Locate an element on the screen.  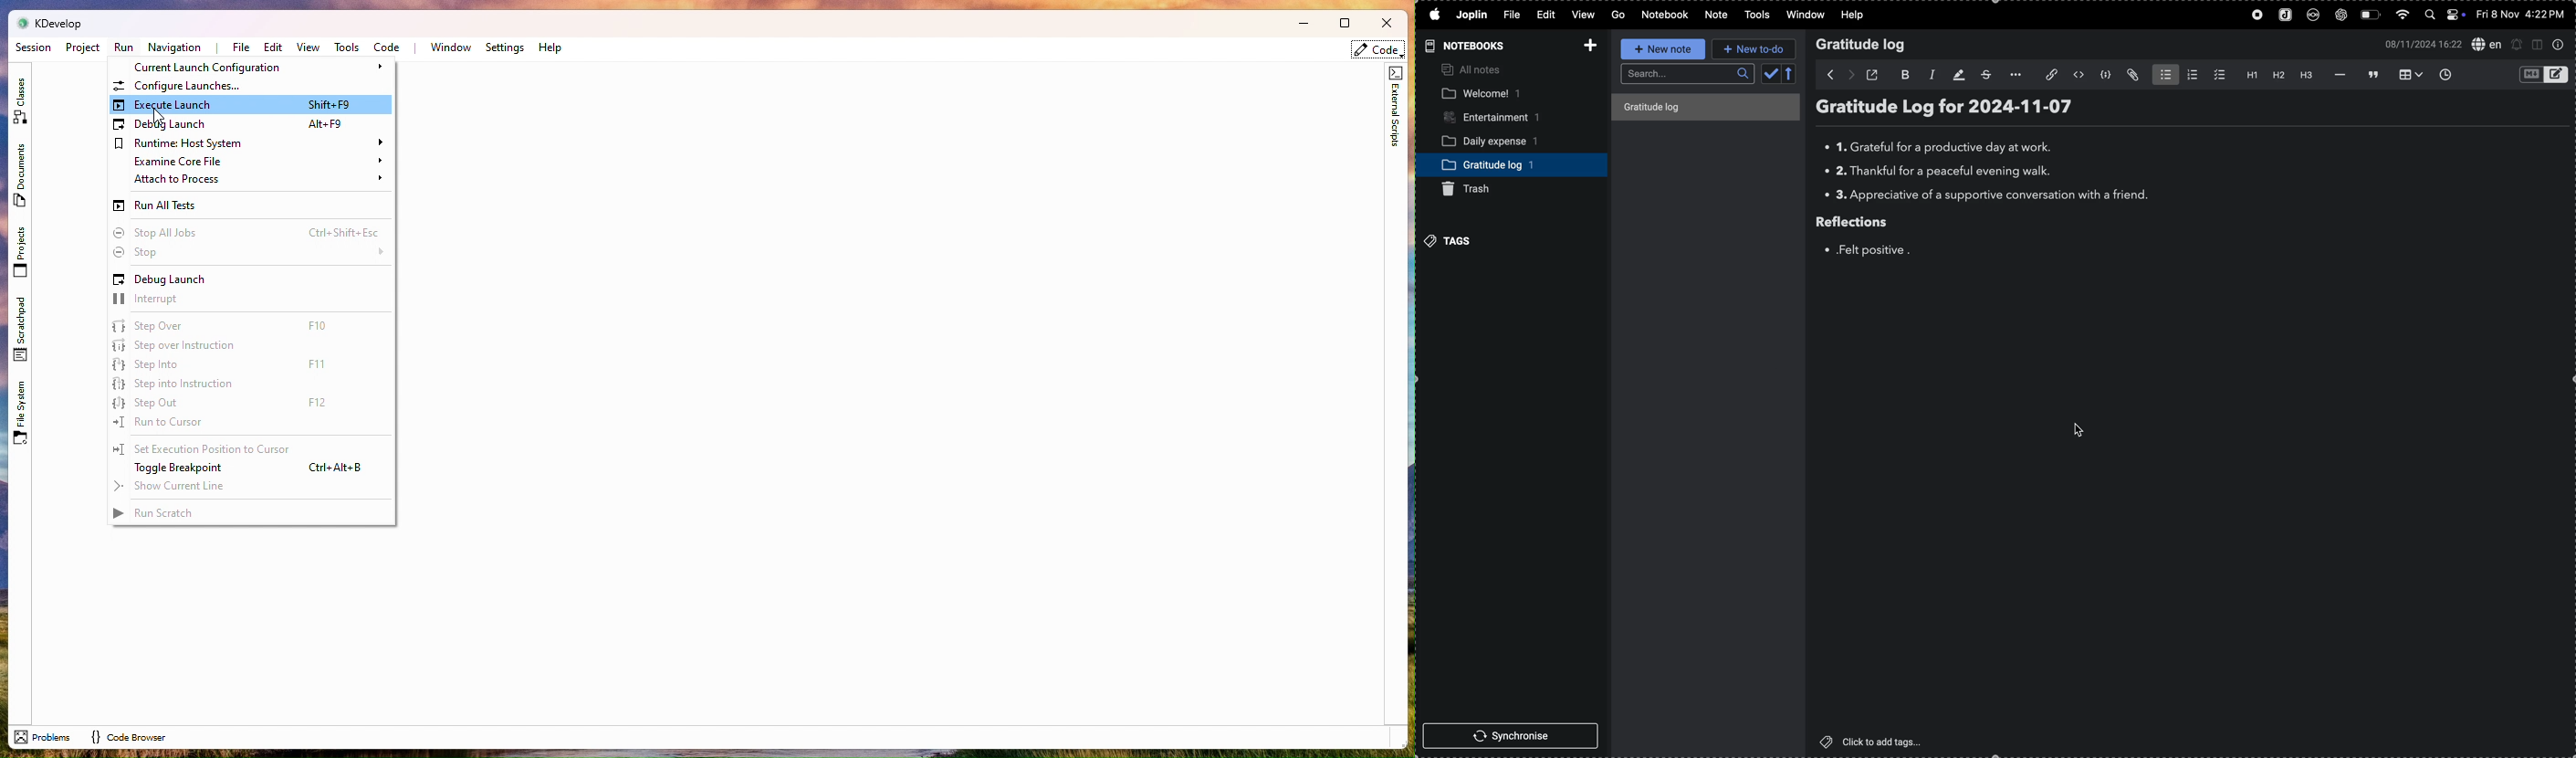
Felt positive is located at coordinates (1867, 250).